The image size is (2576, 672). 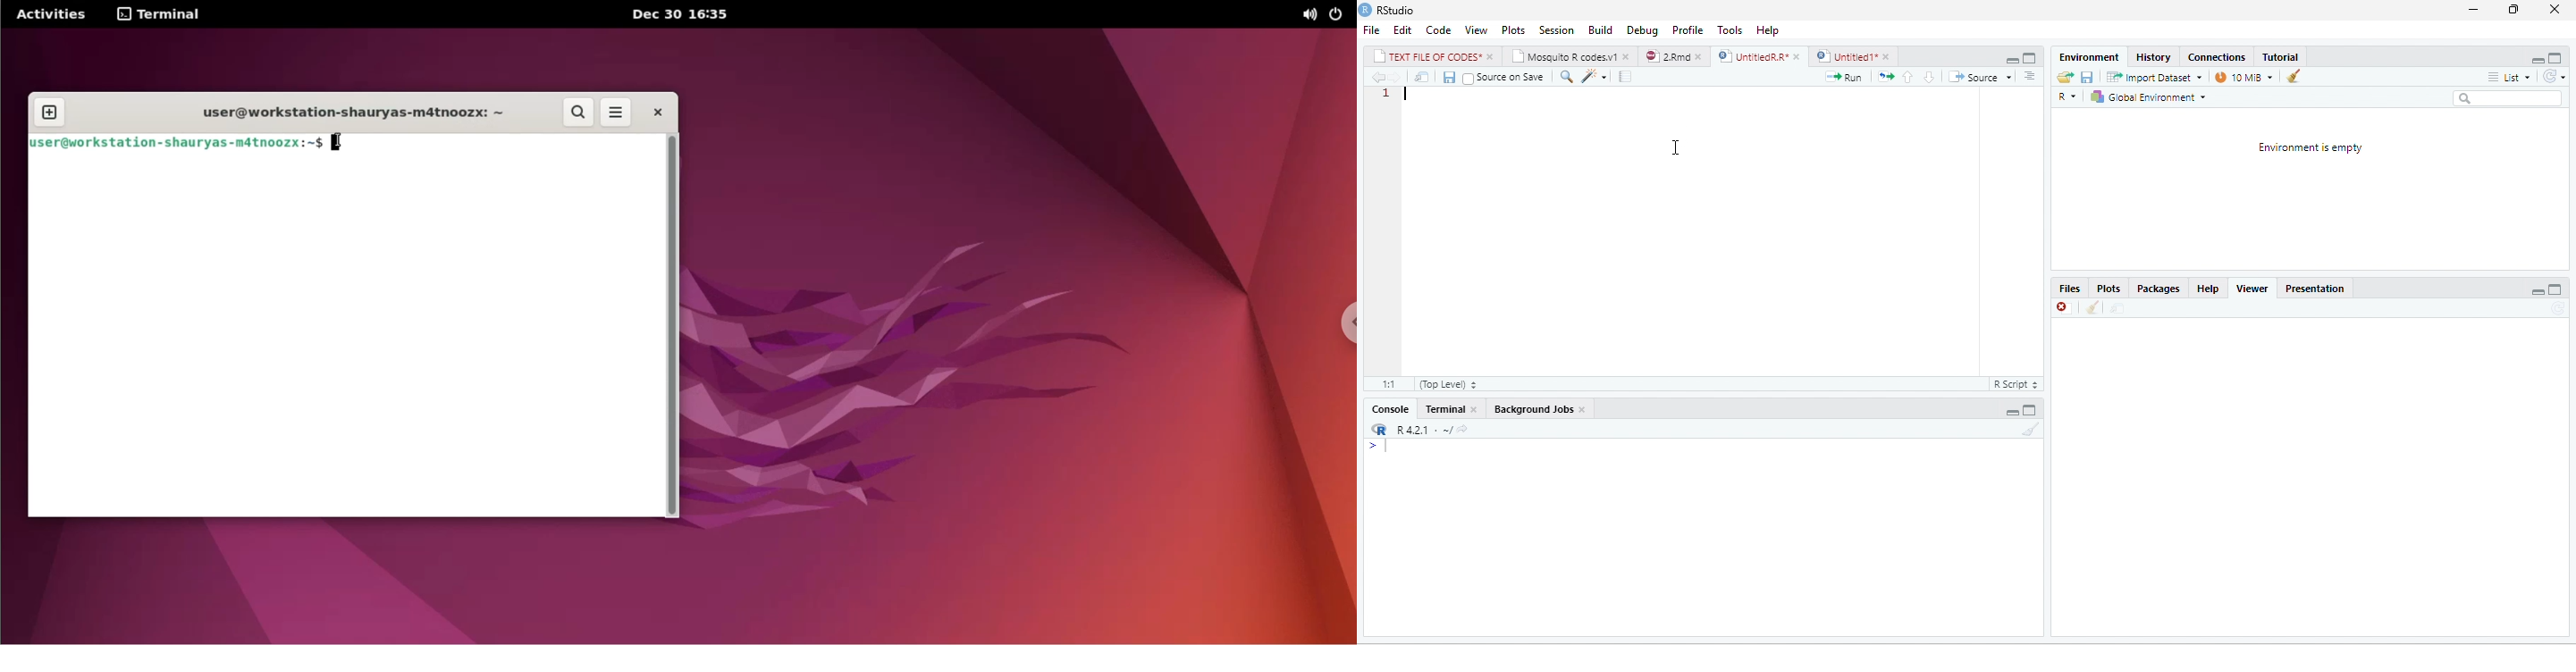 I want to click on move, so click(x=1422, y=77).